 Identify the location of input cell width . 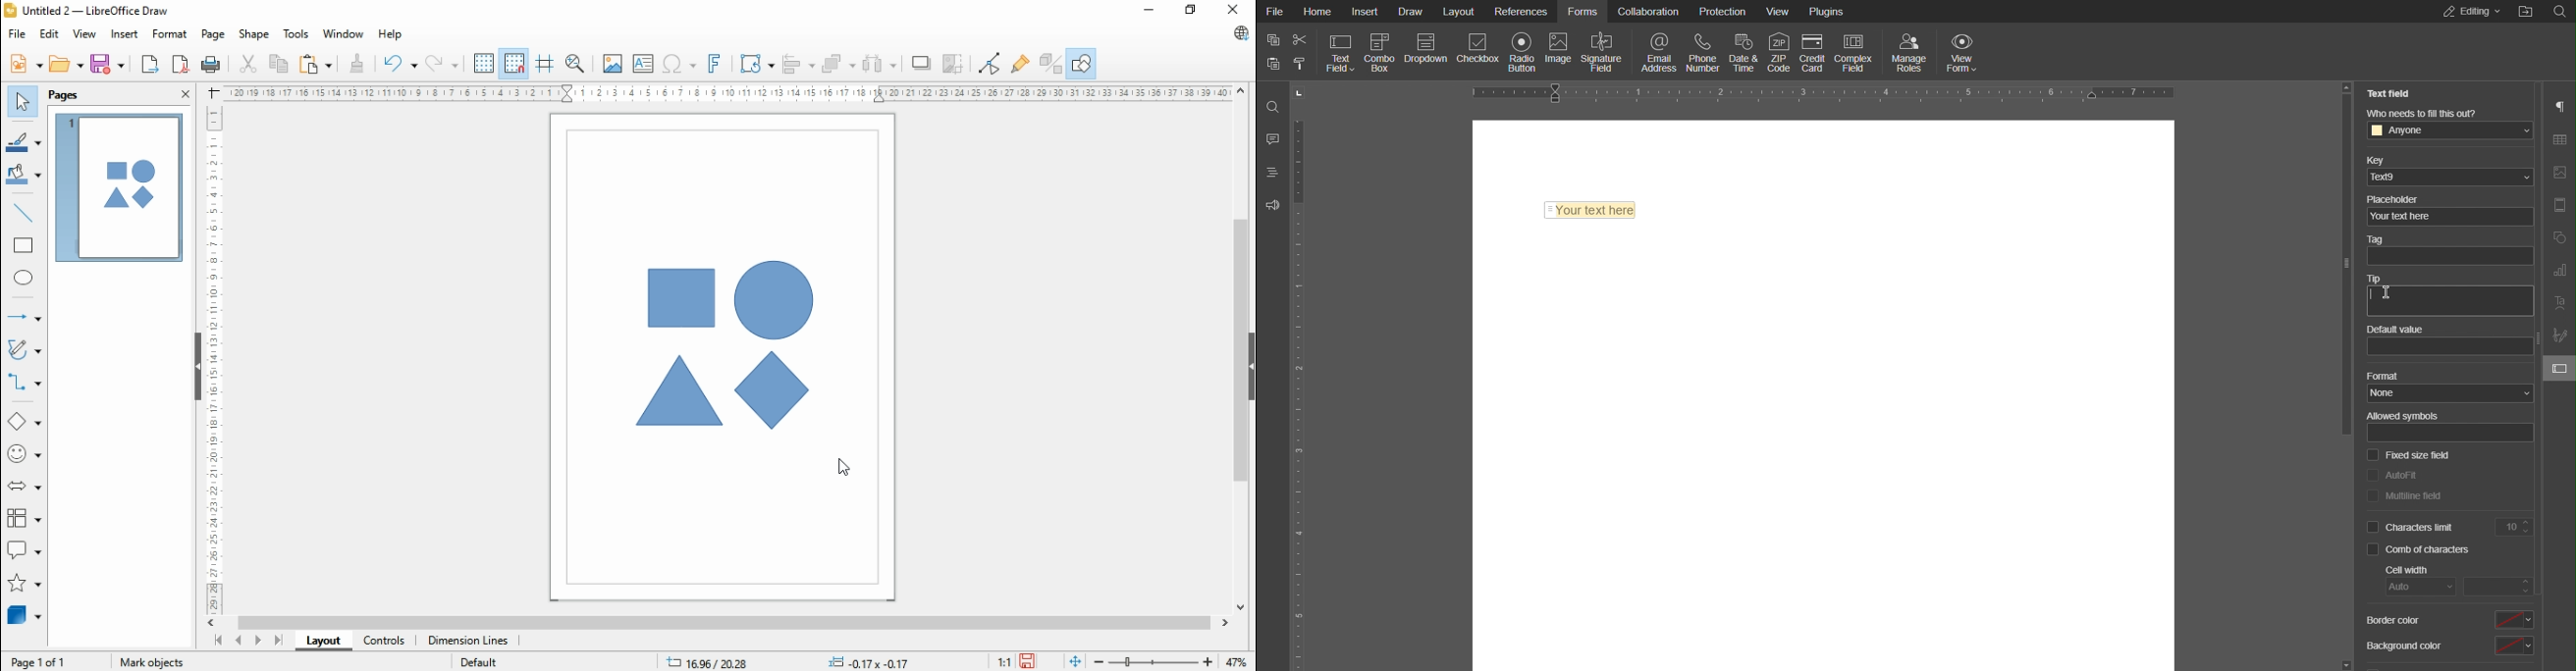
(2501, 586).